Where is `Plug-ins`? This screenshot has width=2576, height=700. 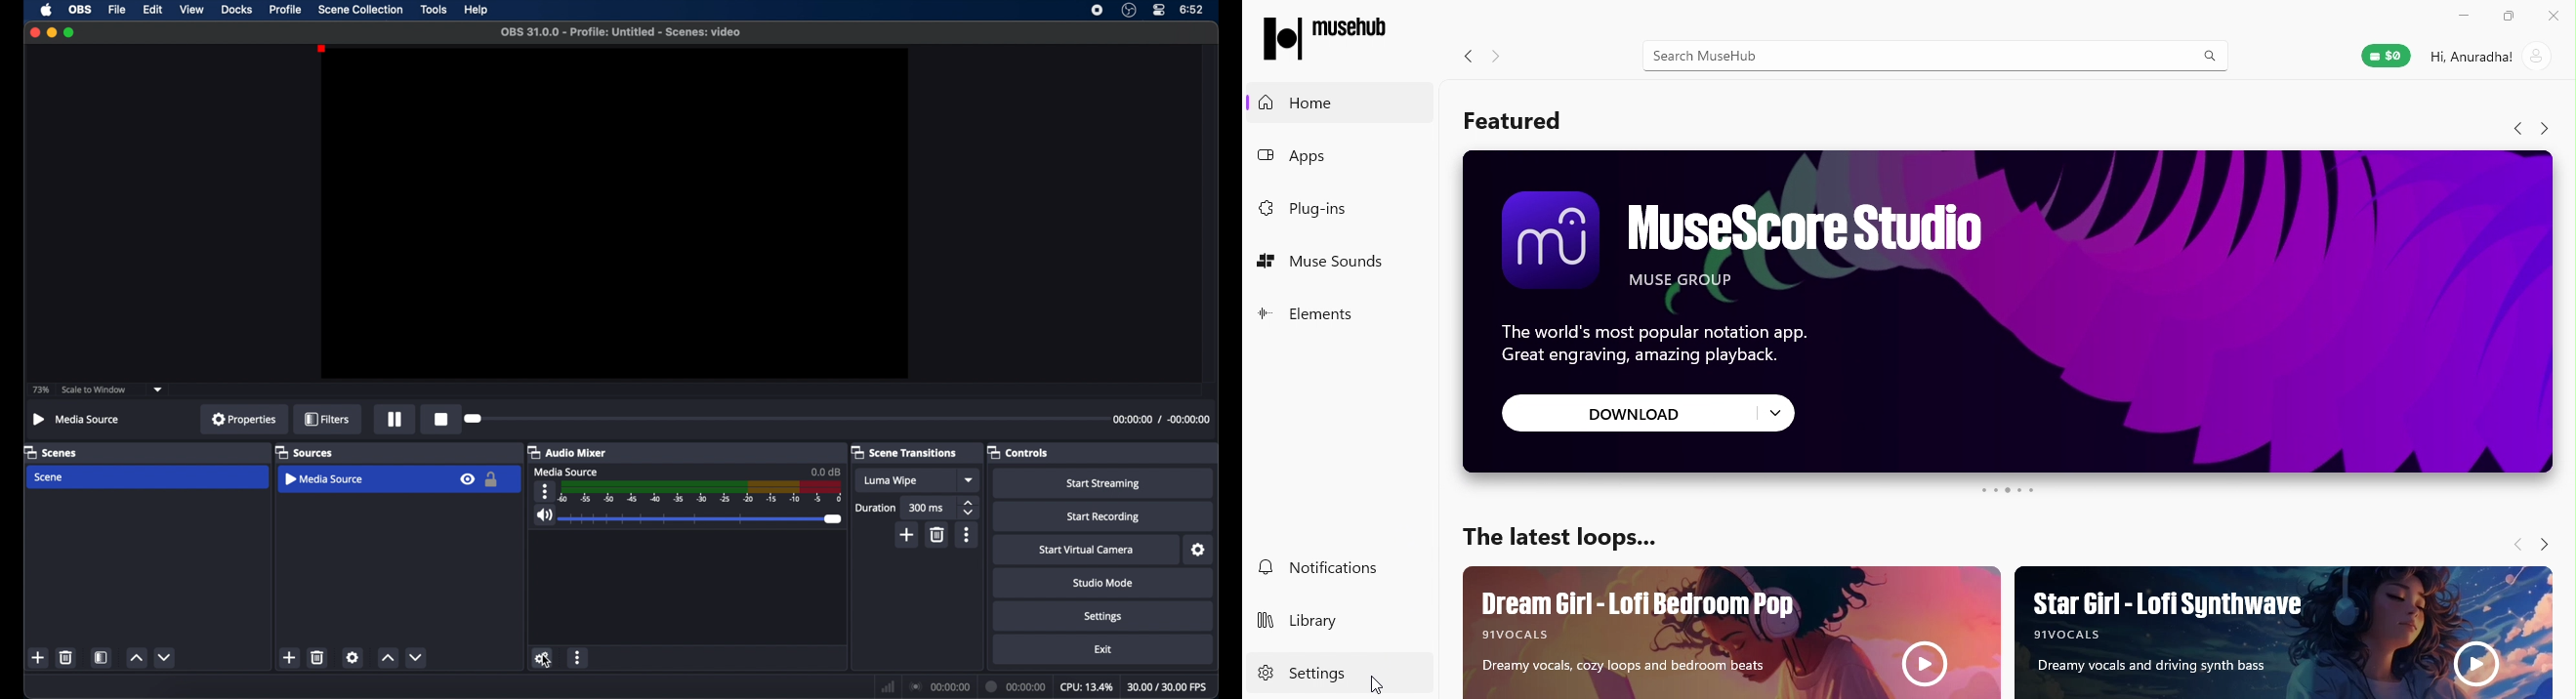
Plug-ins is located at coordinates (1324, 213).